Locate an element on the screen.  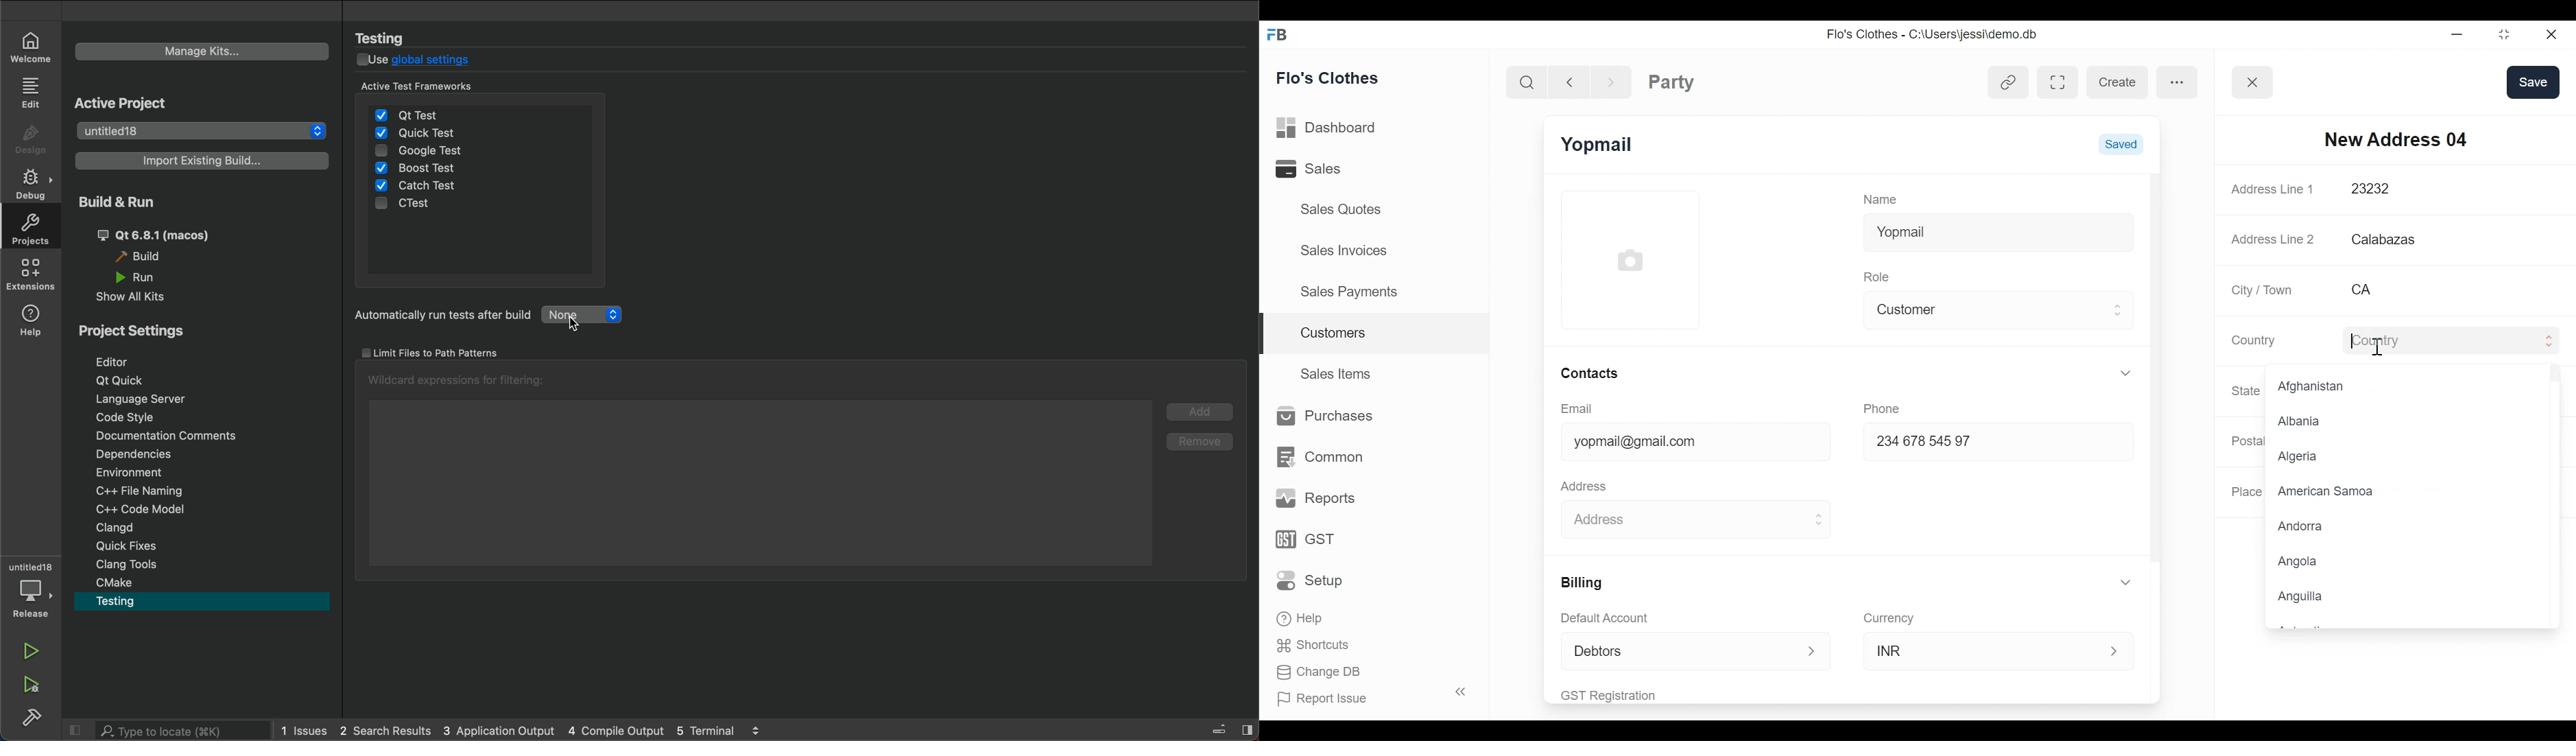
Address Line 1 is located at coordinates (2274, 189).